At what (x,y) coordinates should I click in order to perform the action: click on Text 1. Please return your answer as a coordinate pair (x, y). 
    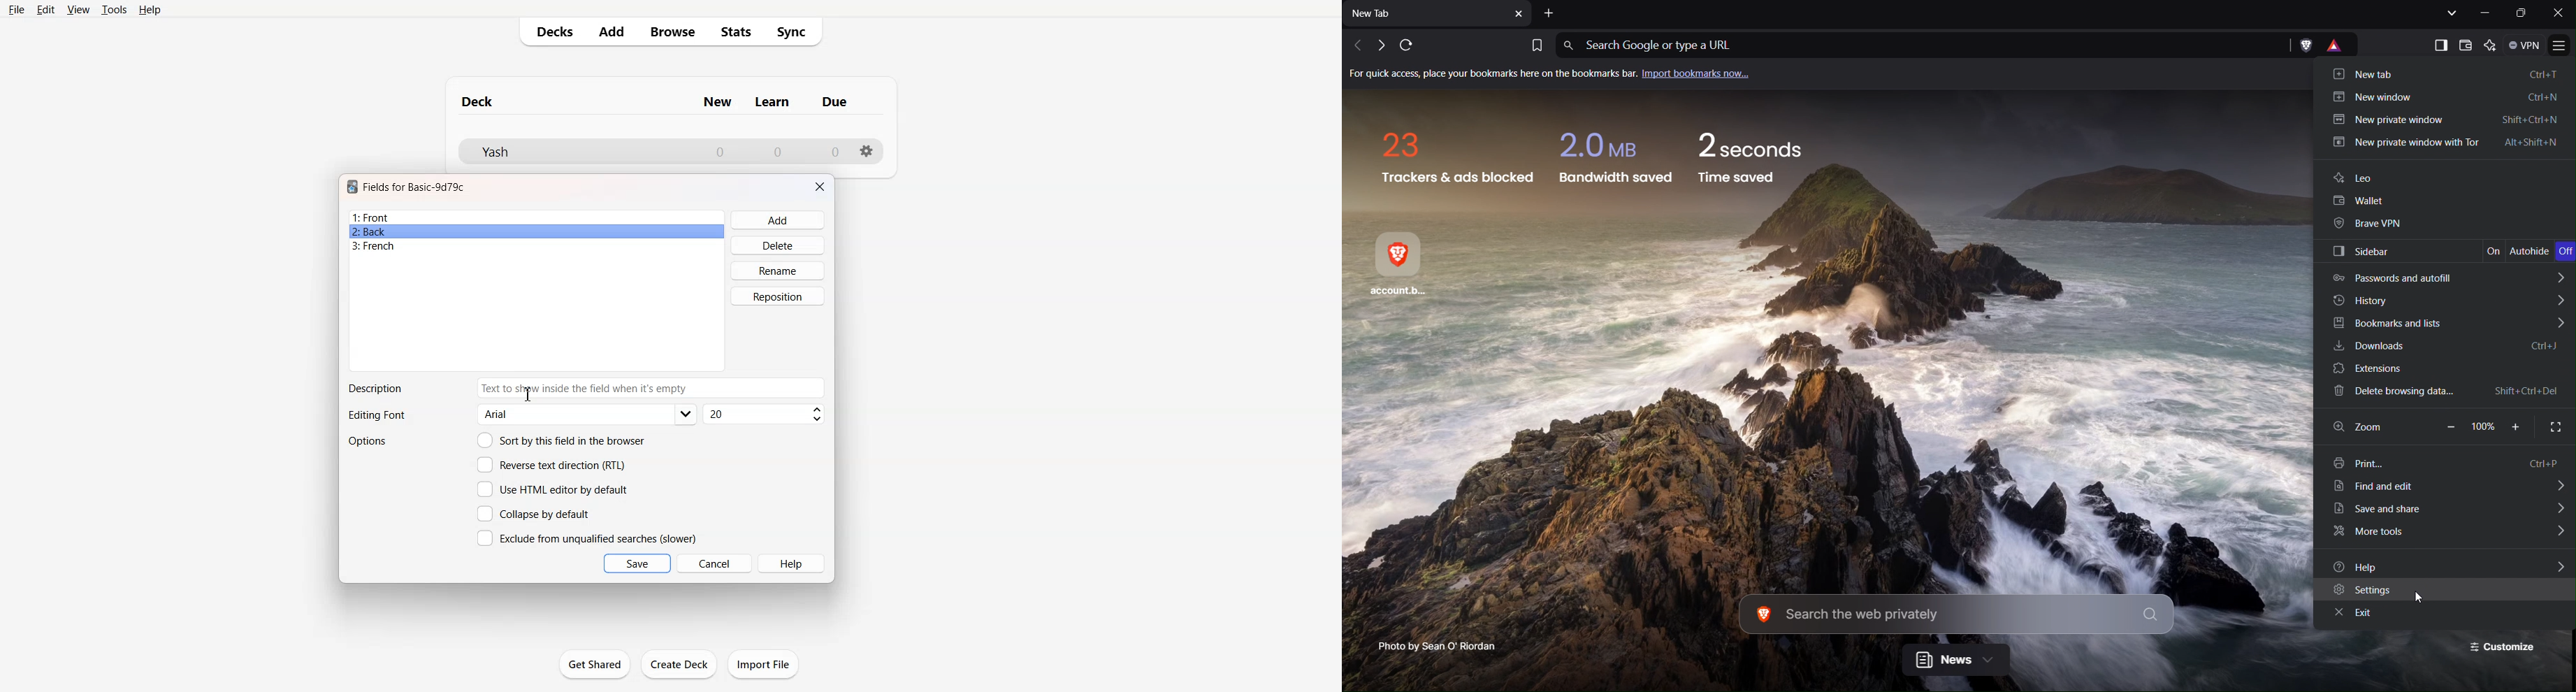
    Looking at the image, I should click on (478, 101).